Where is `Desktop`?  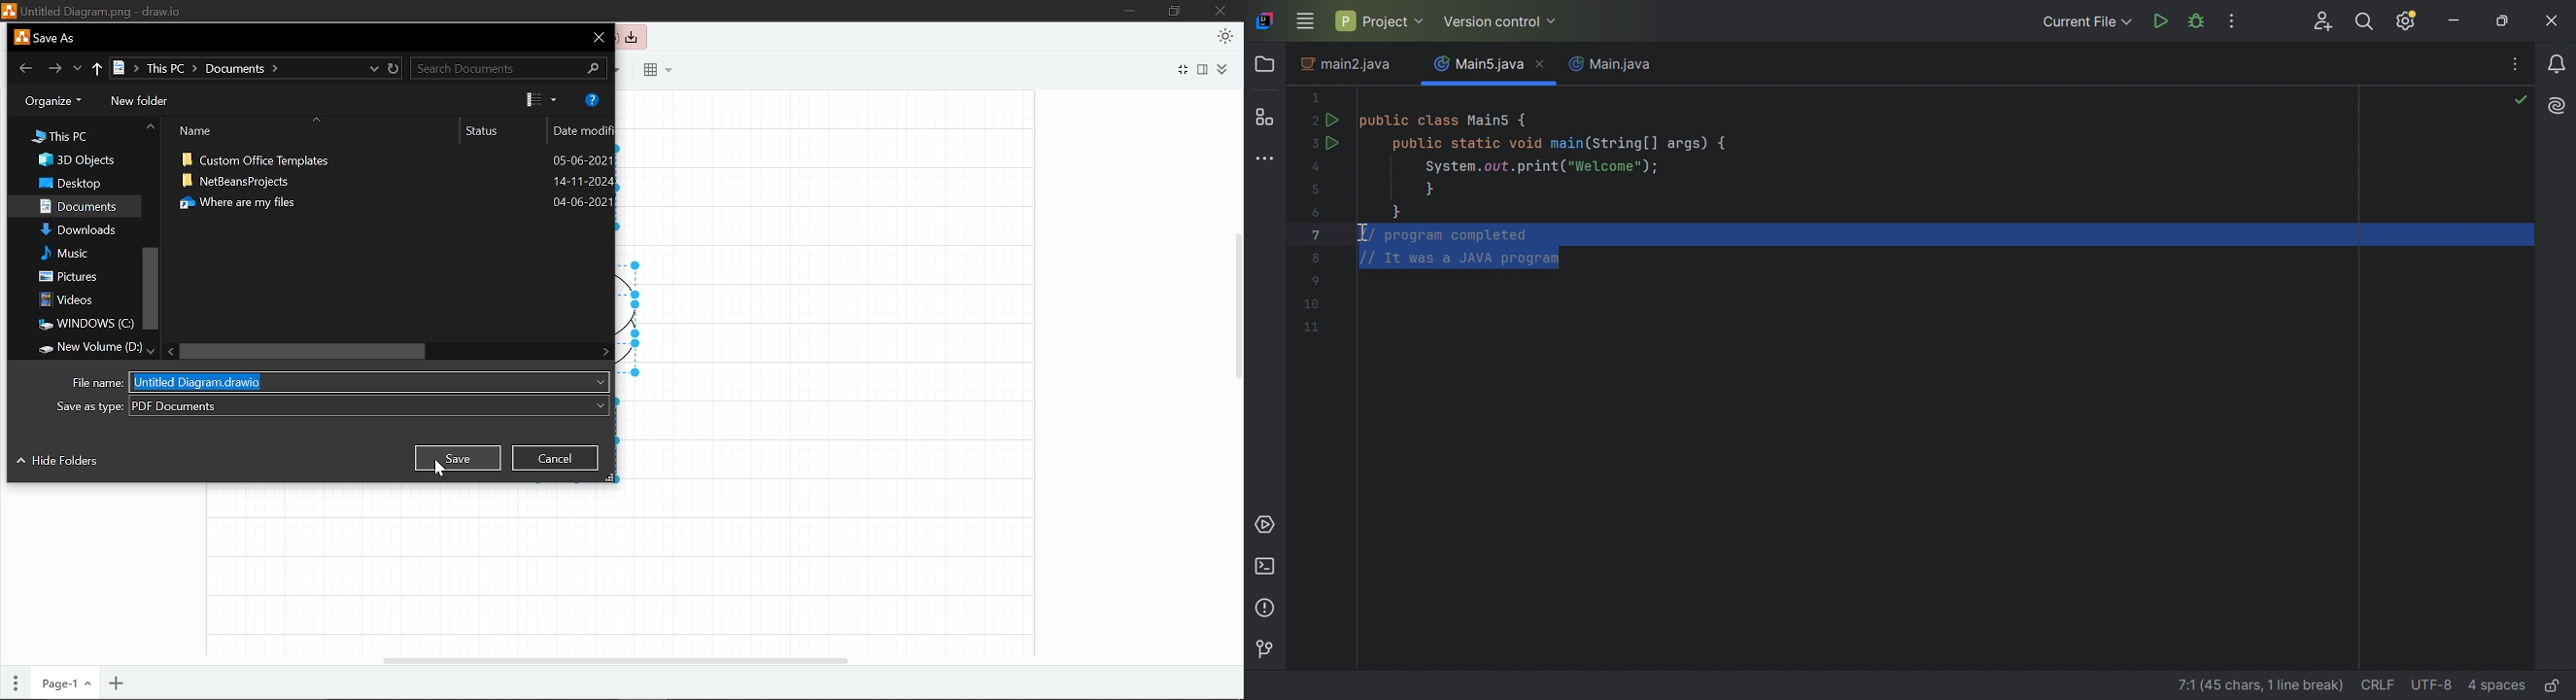 Desktop is located at coordinates (74, 184).